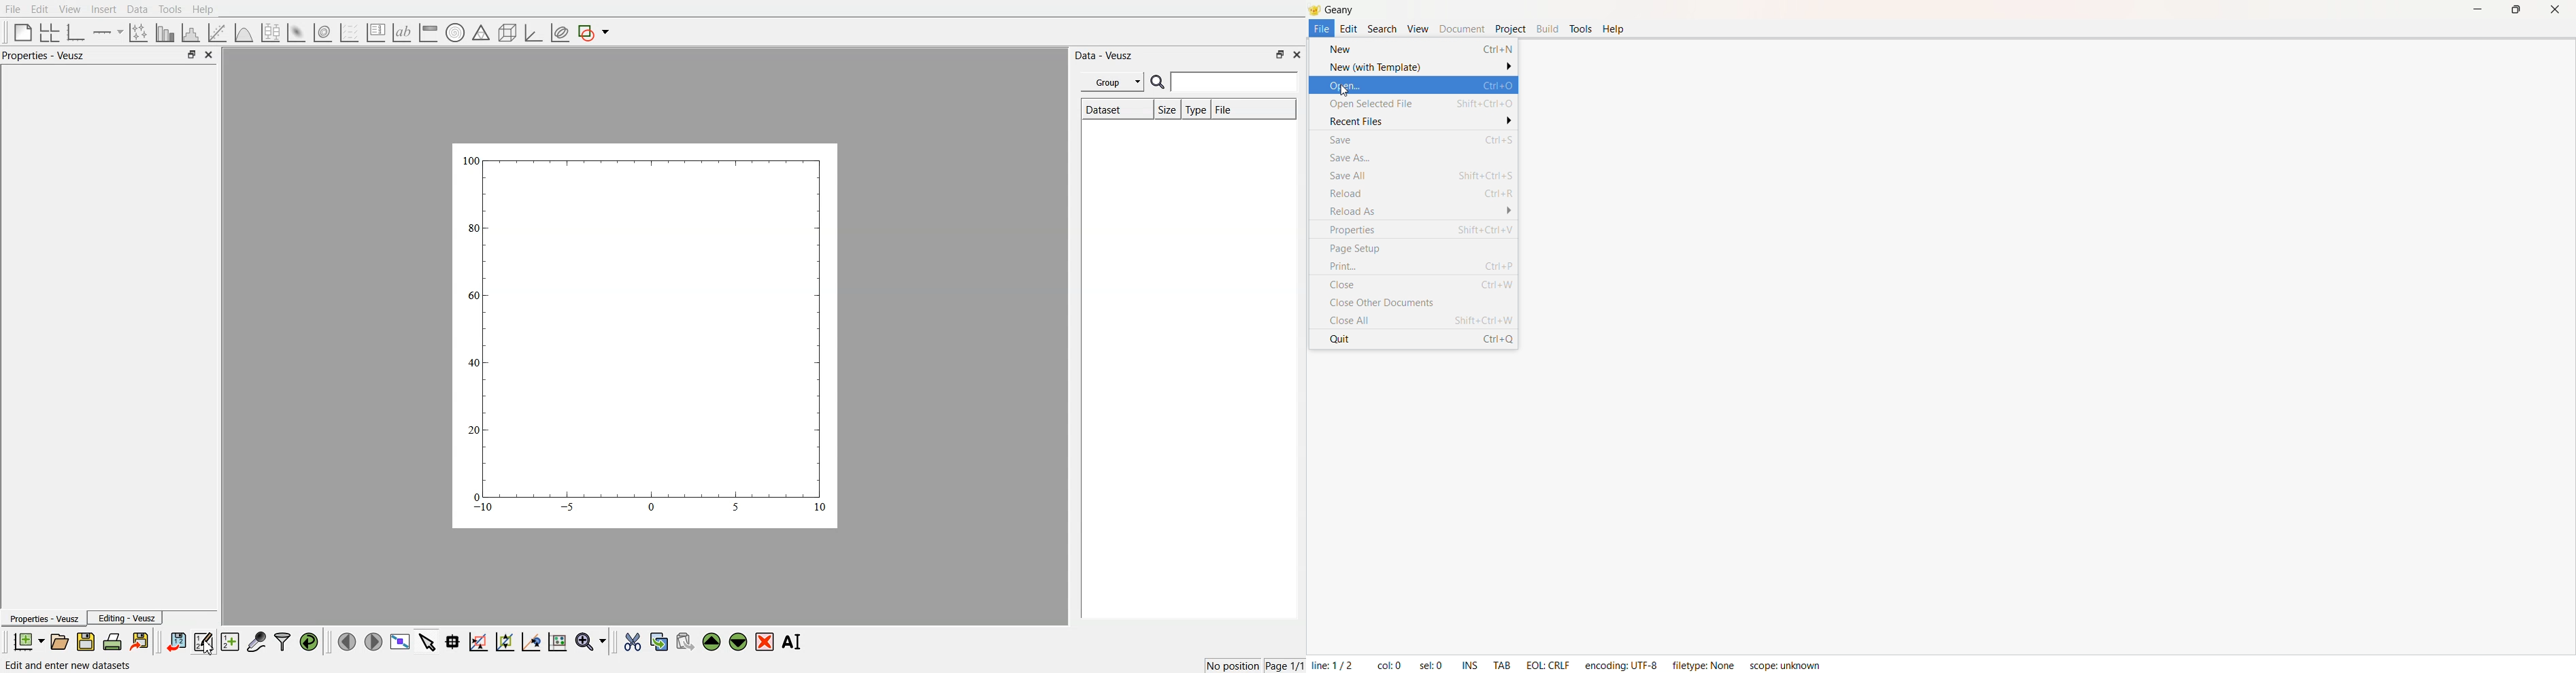 Image resolution: width=2576 pixels, height=700 pixels. I want to click on TAB, so click(1503, 663).